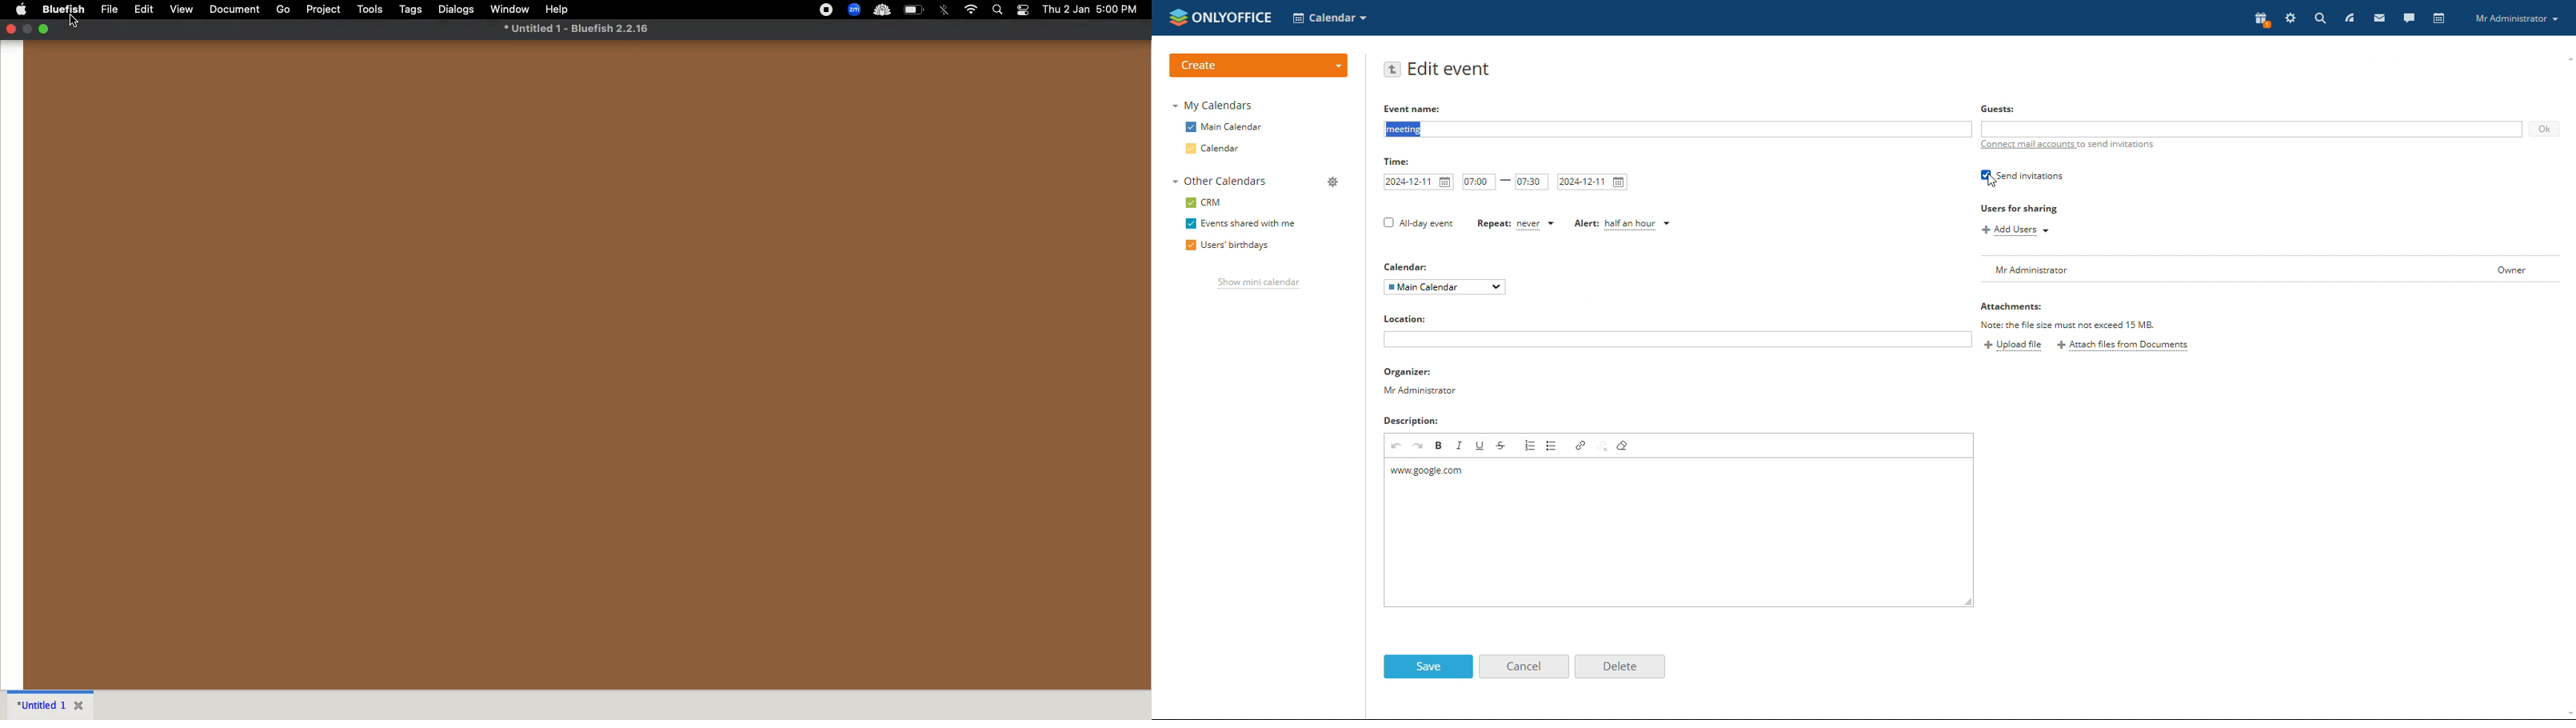  What do you see at coordinates (1419, 446) in the screenshot?
I see `redo` at bounding box center [1419, 446].